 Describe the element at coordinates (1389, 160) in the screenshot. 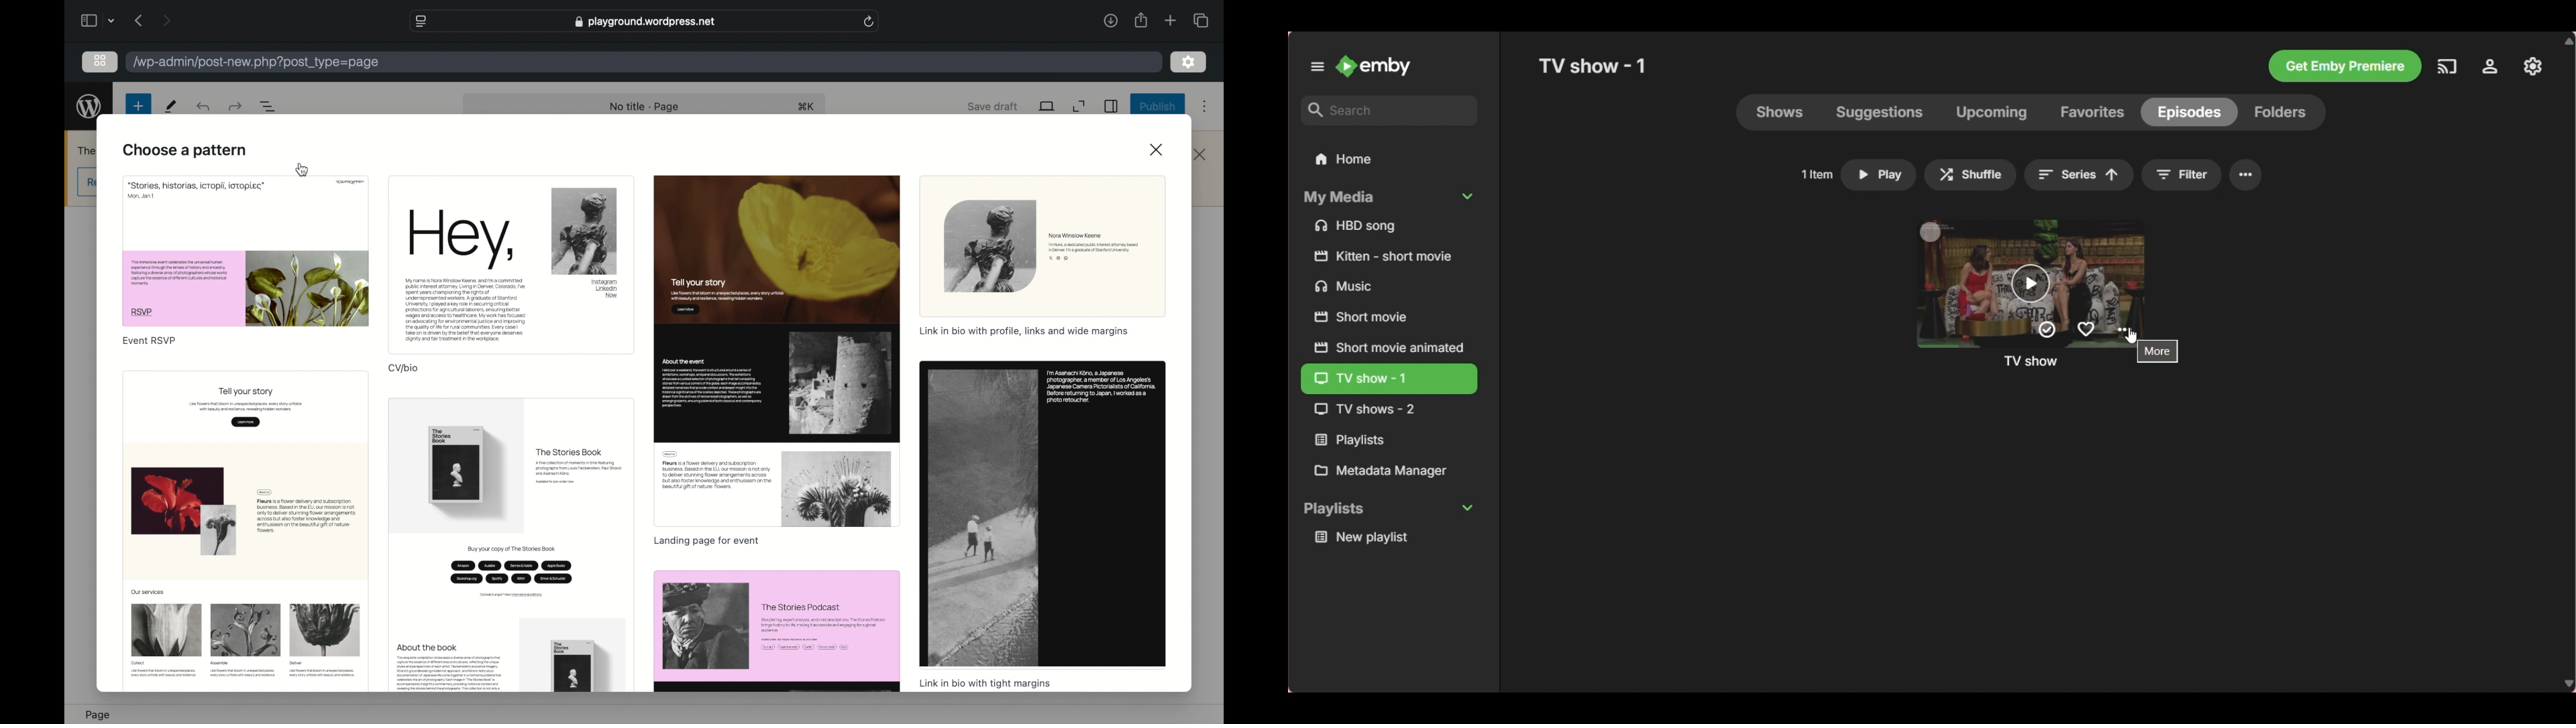

I see `Home folder, current selection highlighted` at that location.